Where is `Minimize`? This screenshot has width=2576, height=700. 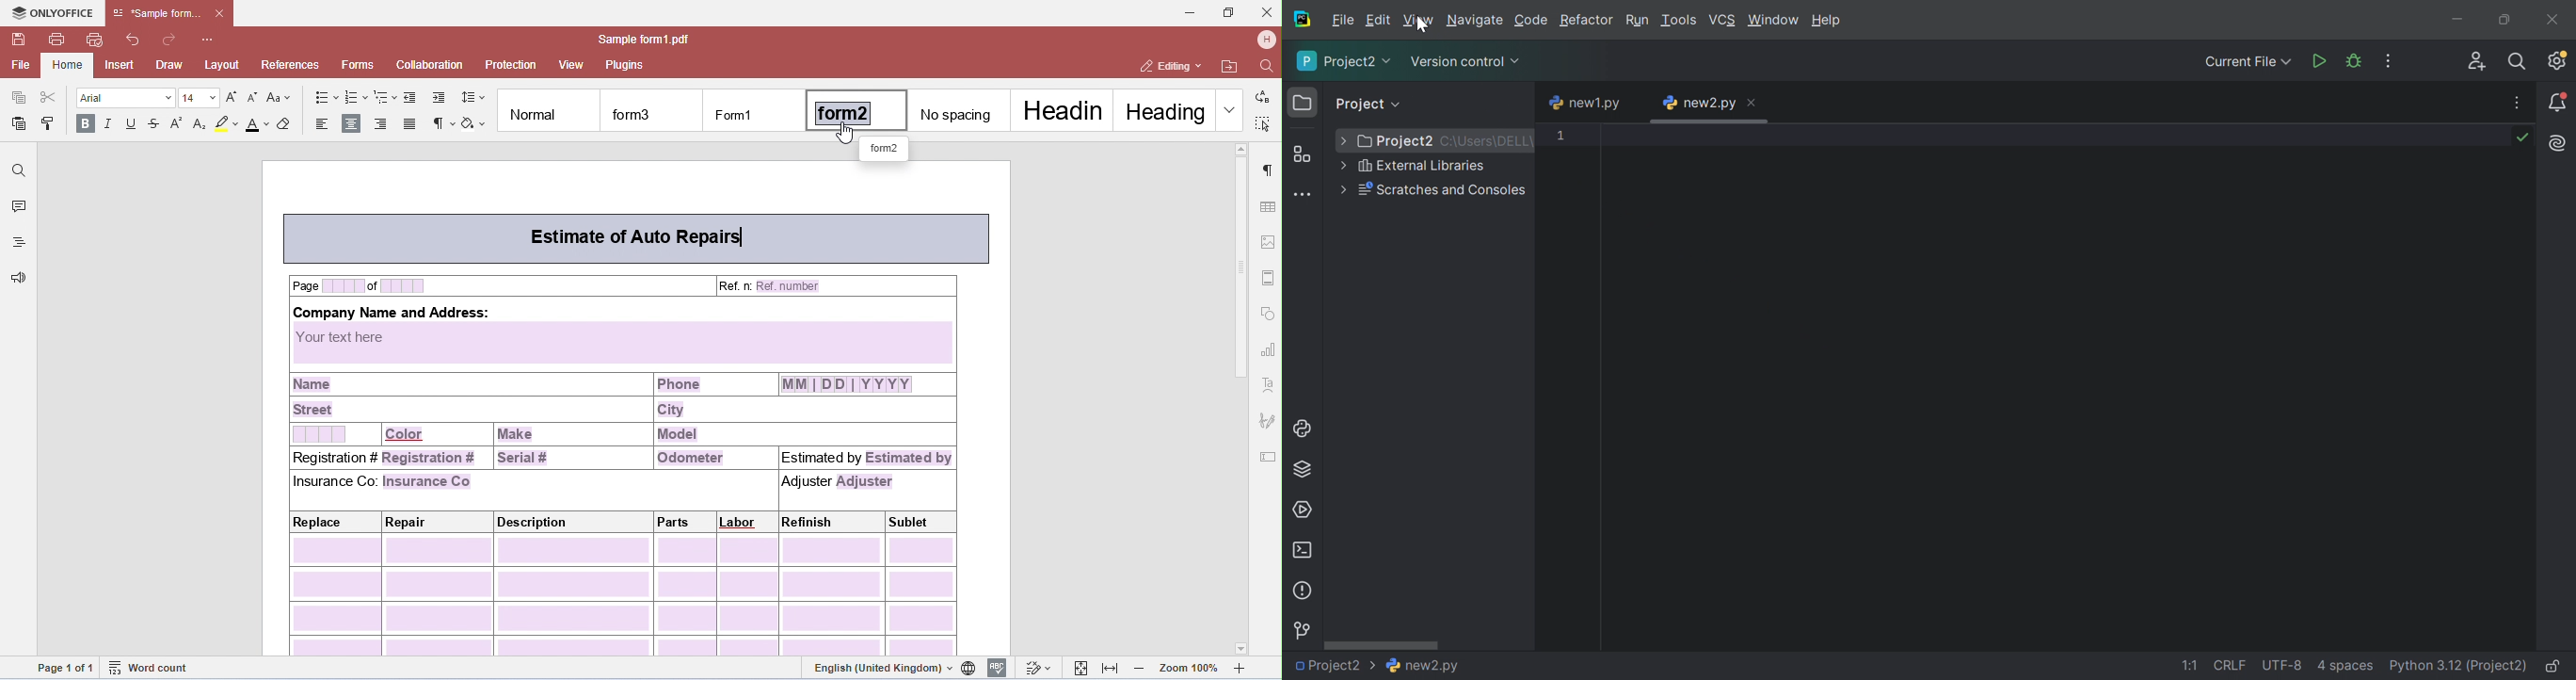
Minimize is located at coordinates (2459, 19).